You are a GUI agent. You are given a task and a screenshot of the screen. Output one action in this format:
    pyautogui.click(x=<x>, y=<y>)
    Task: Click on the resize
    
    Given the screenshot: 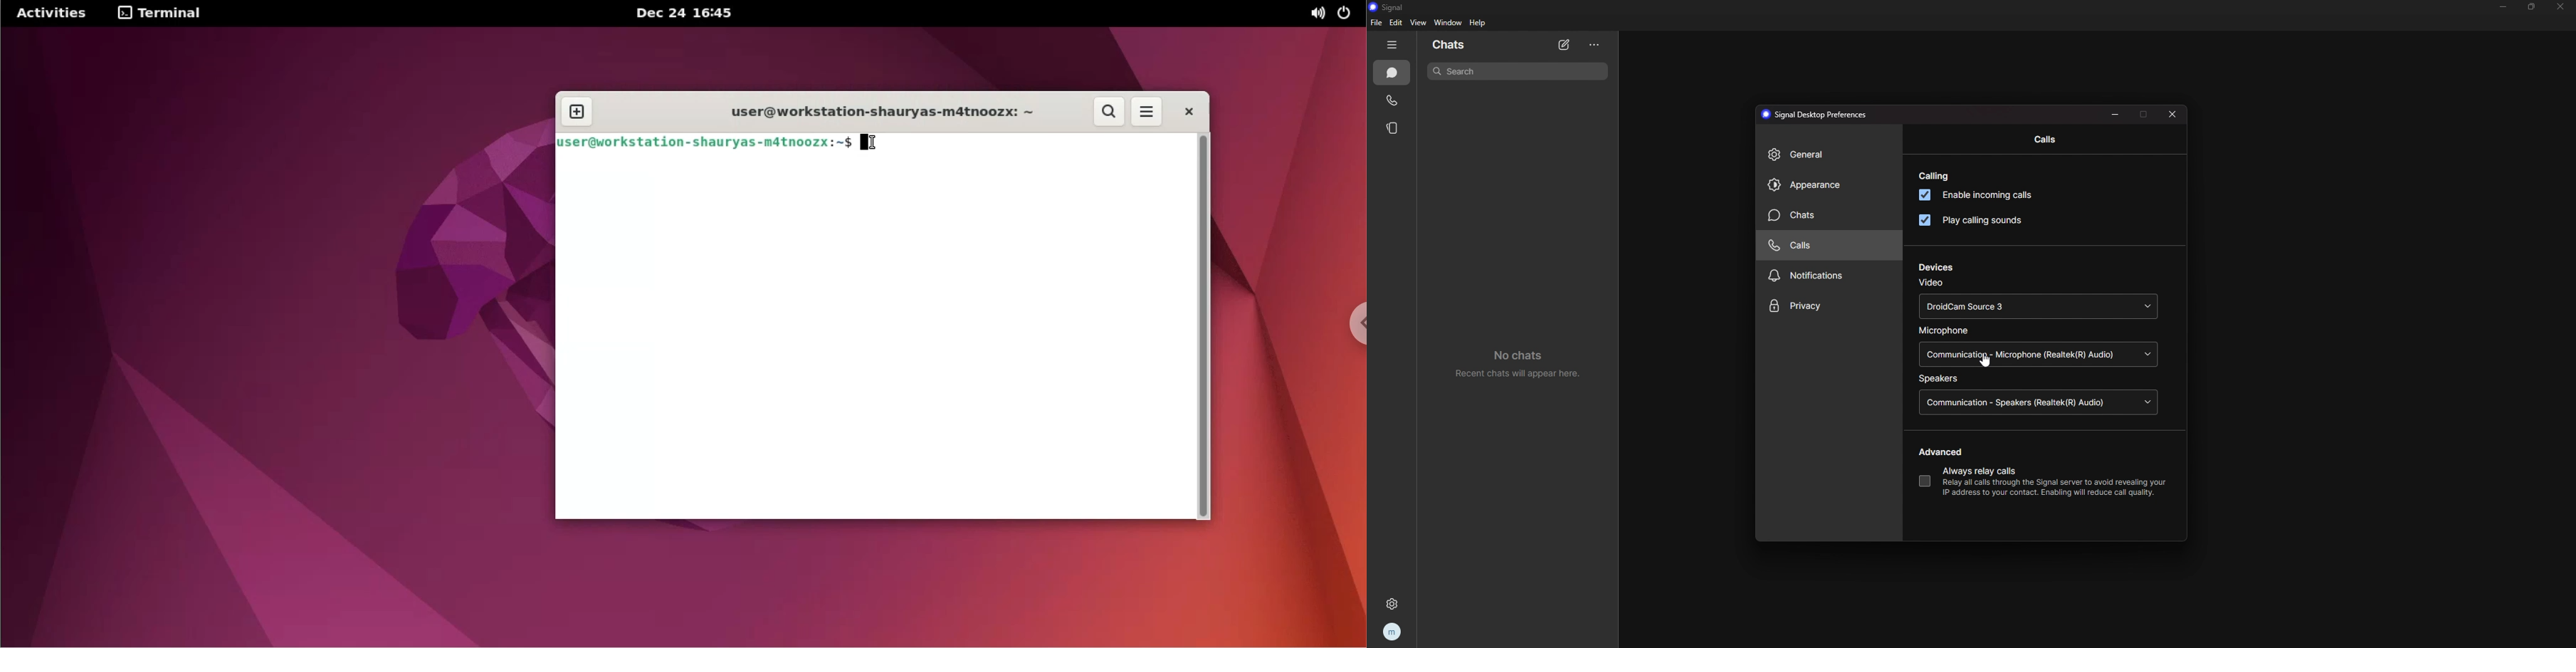 What is the action you would take?
    pyautogui.click(x=2532, y=7)
    